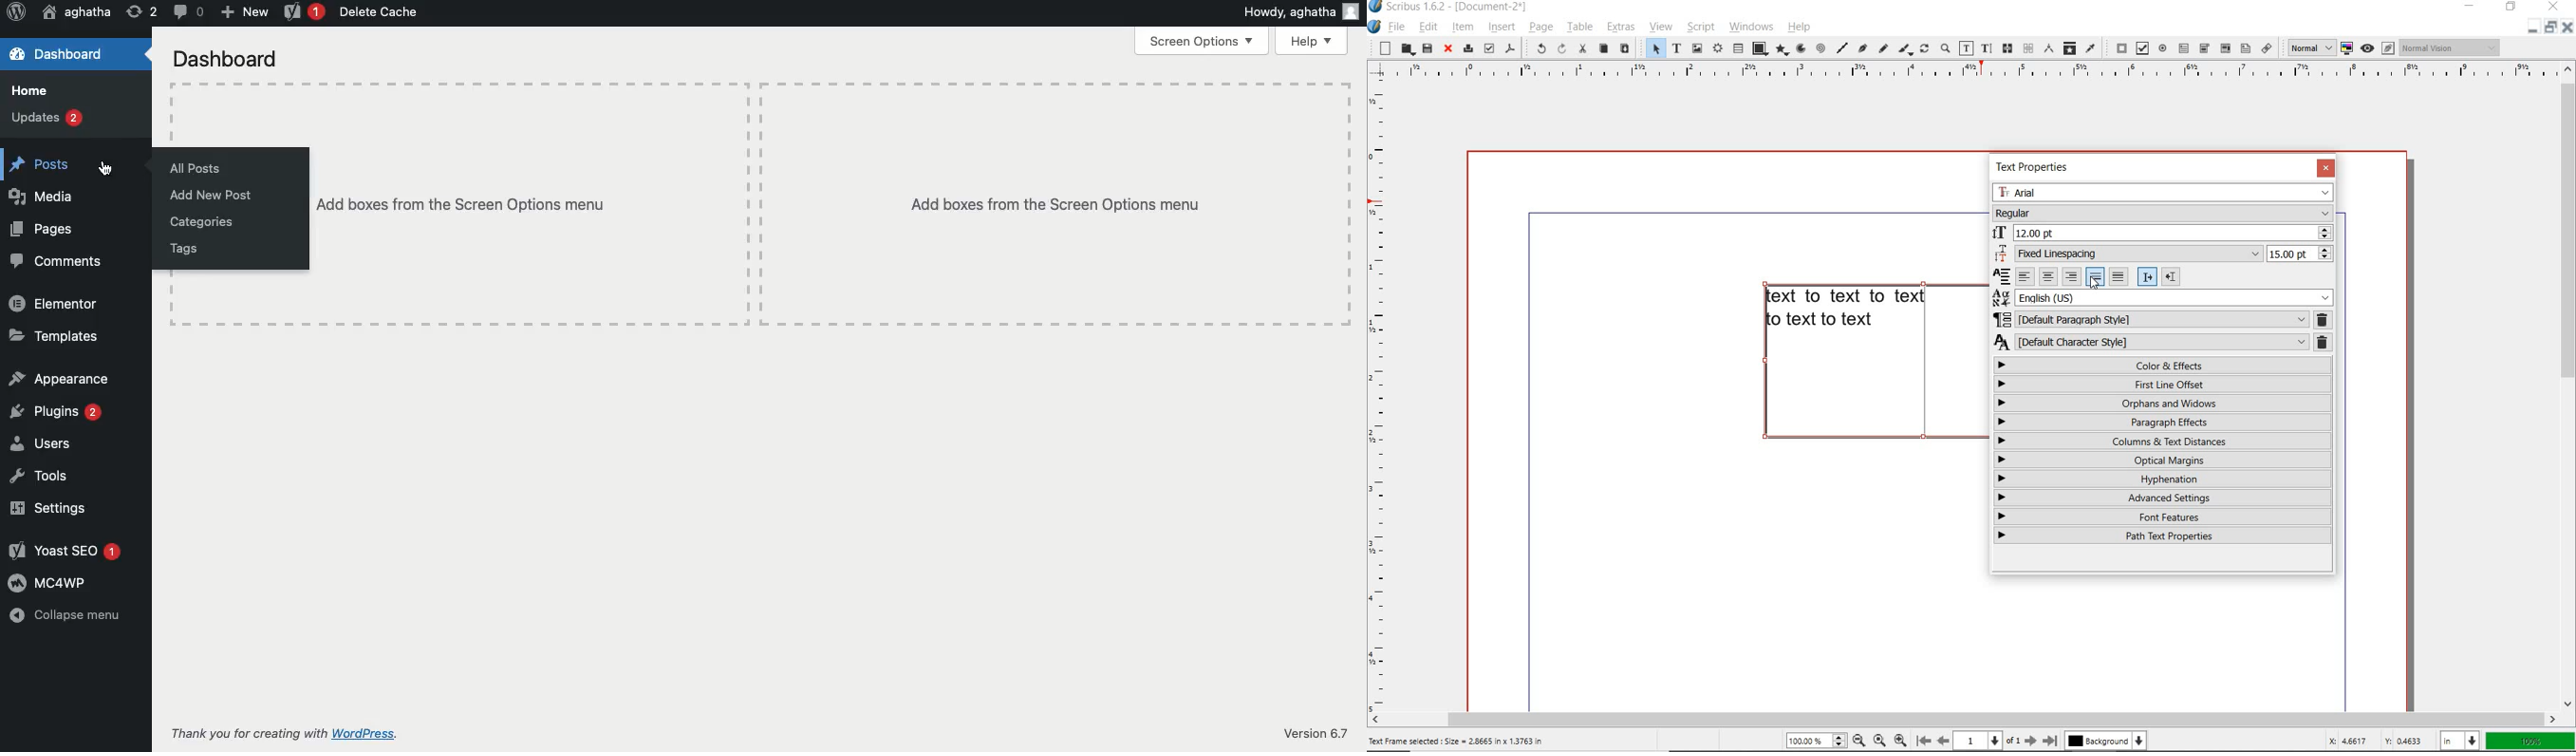 The height and width of the screenshot is (756, 2576). I want to click on All posts, so click(199, 166).